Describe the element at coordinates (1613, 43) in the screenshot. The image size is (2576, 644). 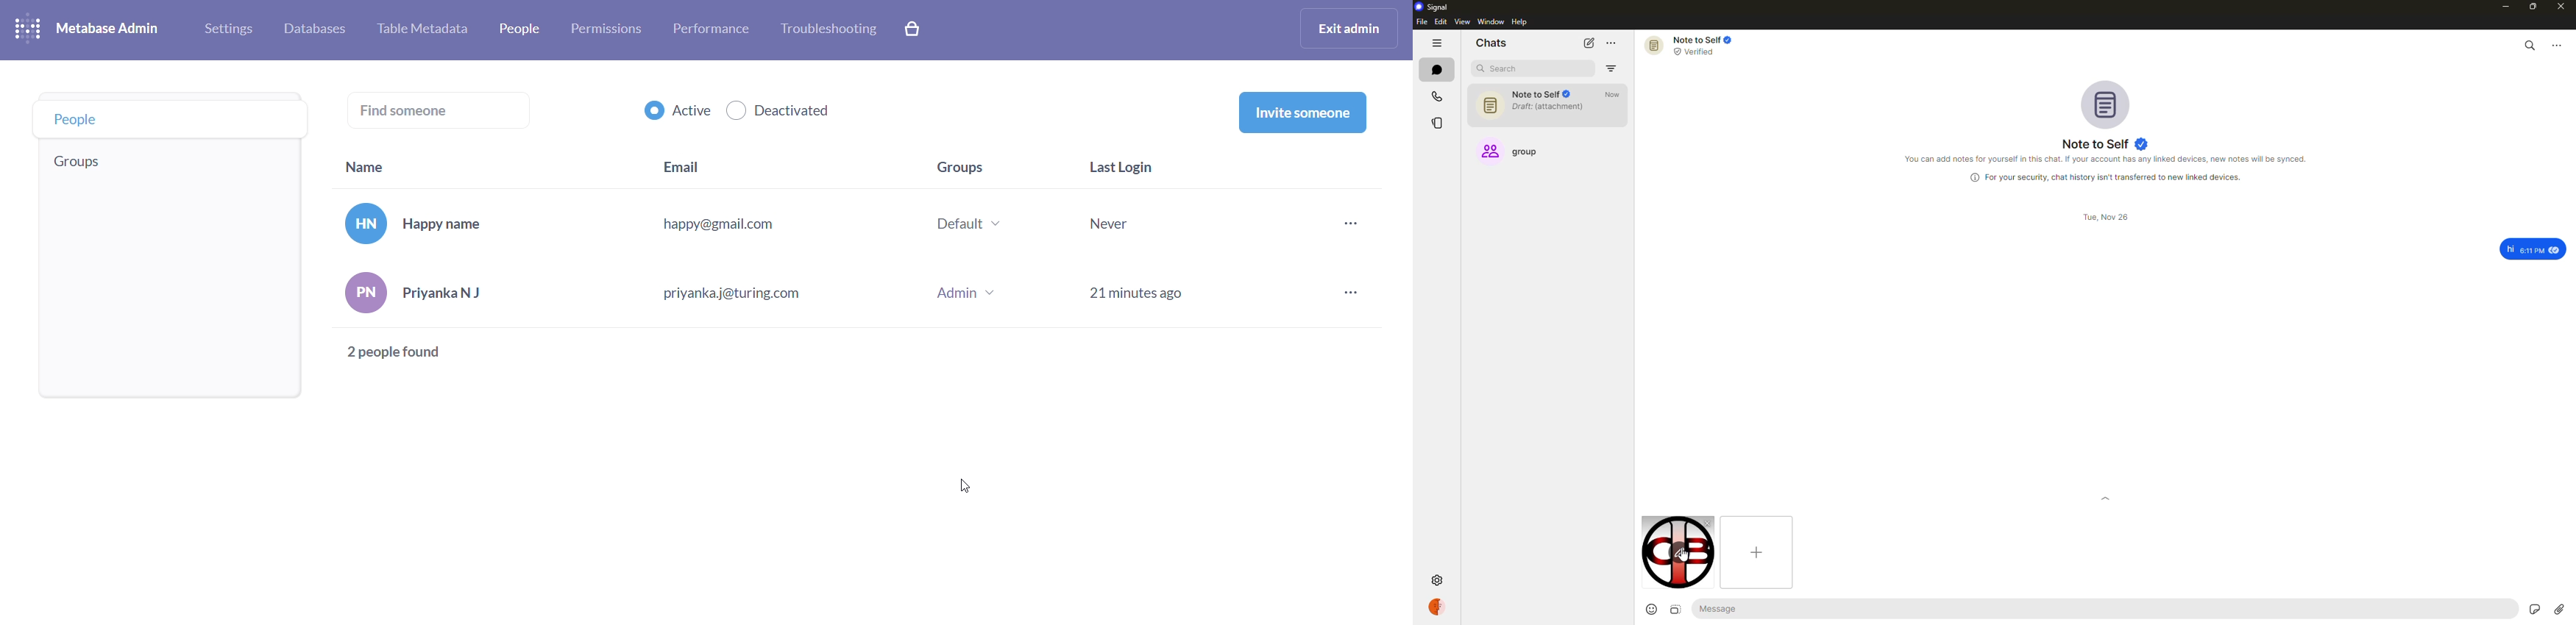
I see `more` at that location.